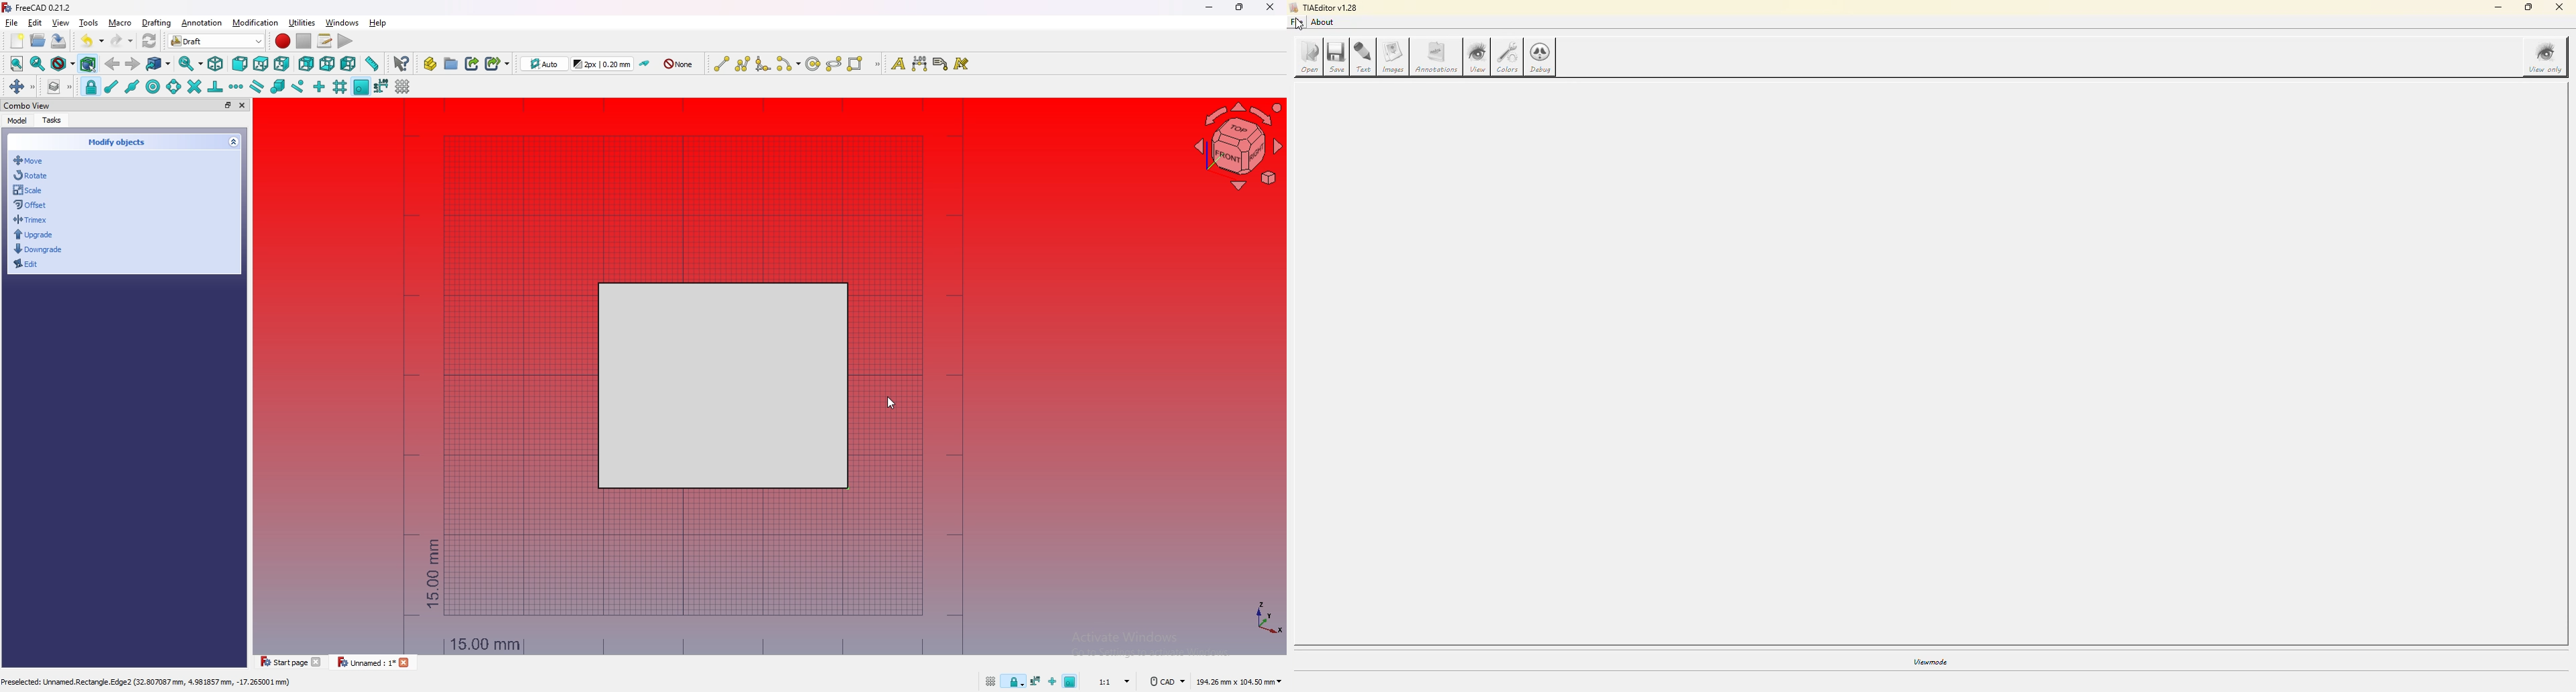 The width and height of the screenshot is (2576, 700). What do you see at coordinates (306, 65) in the screenshot?
I see `rear` at bounding box center [306, 65].